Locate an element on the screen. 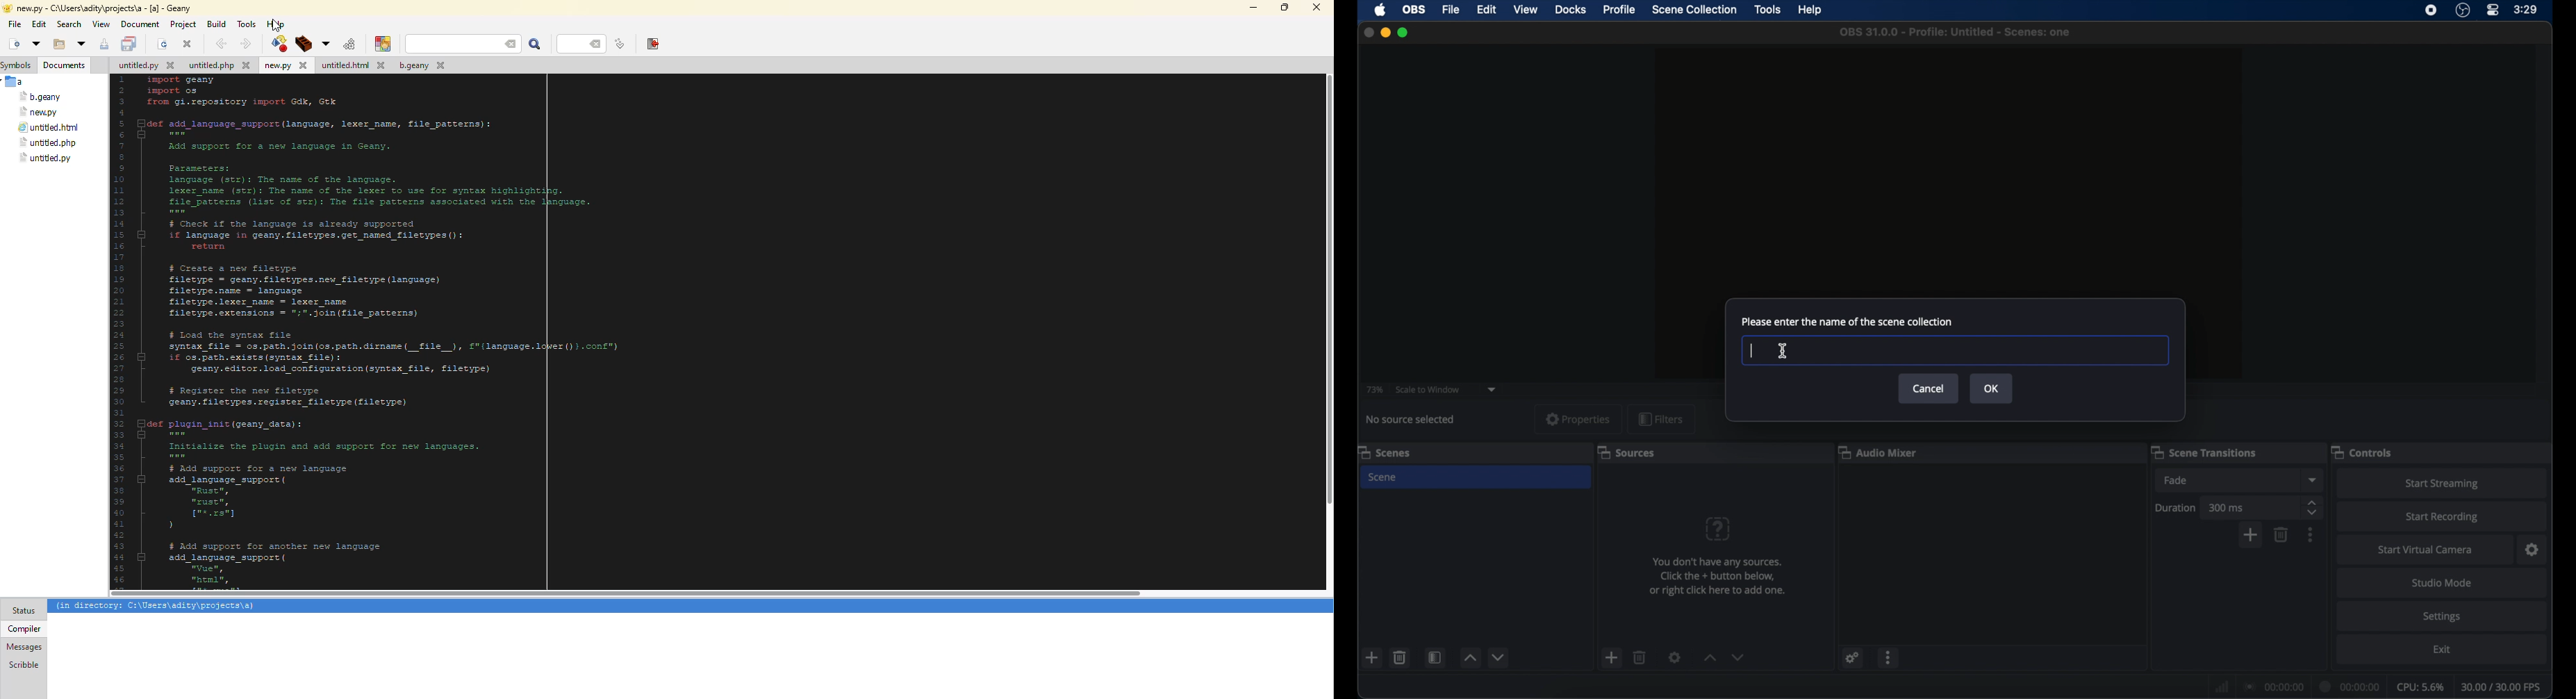 The height and width of the screenshot is (700, 2576). oBS 31.0.0 - Profile: Untitled - Scenes: one is located at coordinates (1958, 32).